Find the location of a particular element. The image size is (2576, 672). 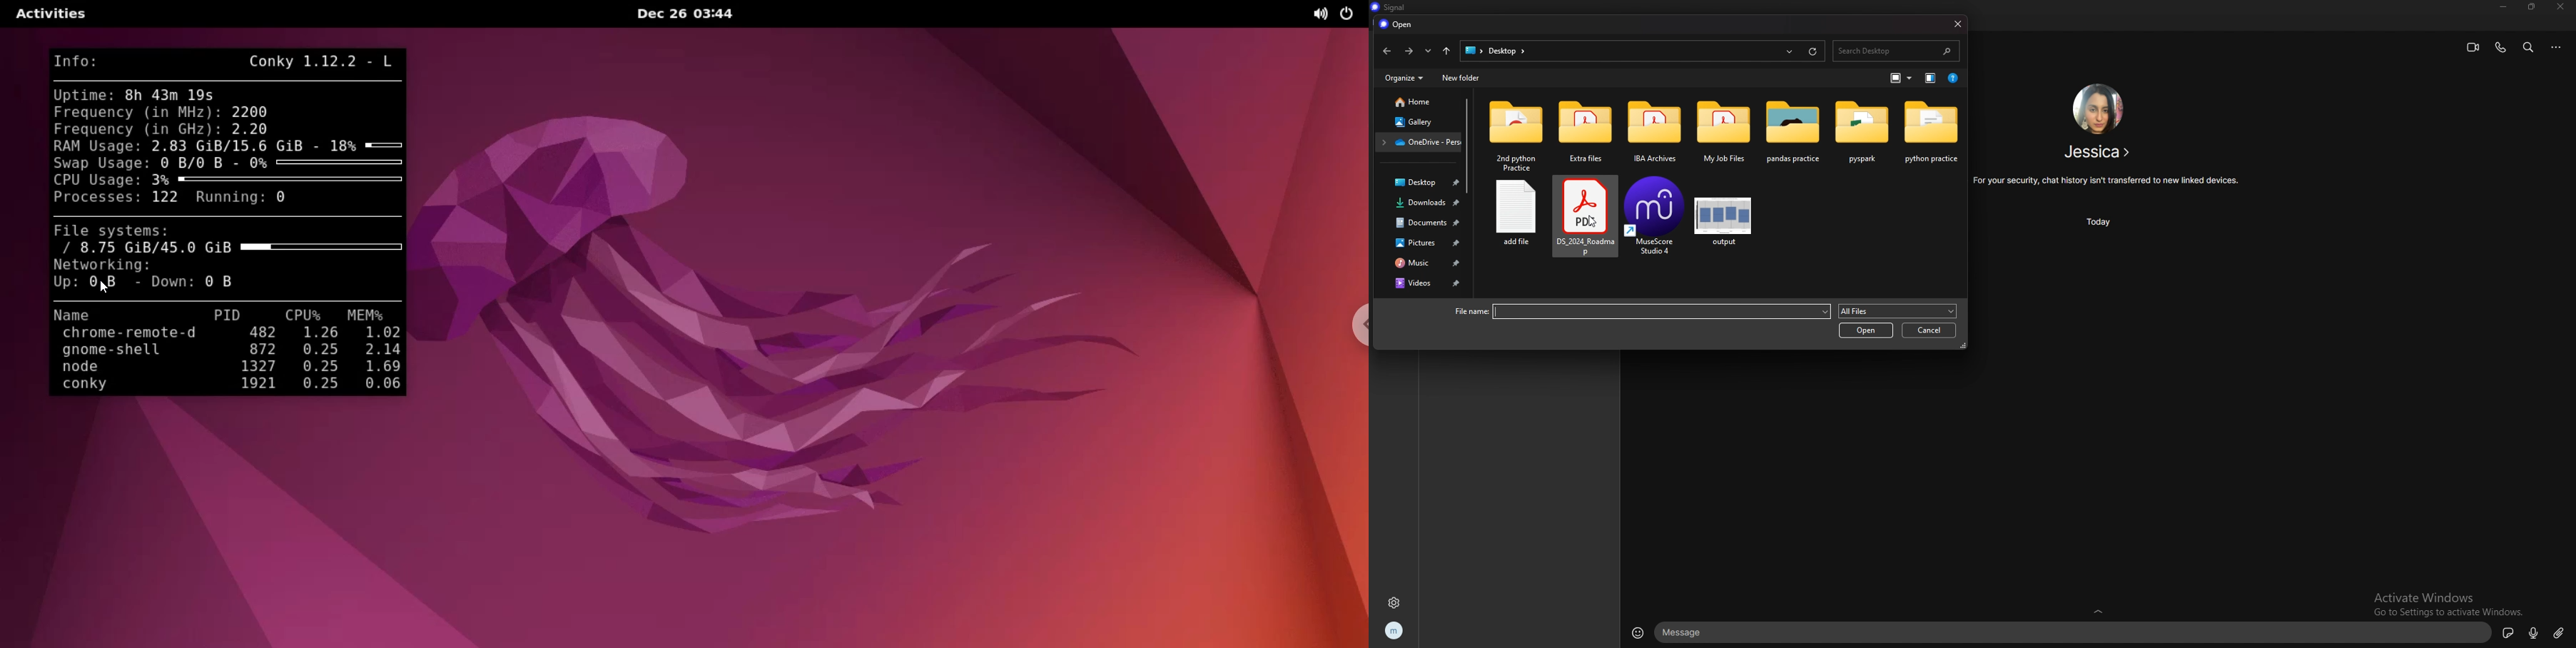

attachment is located at coordinates (2559, 632).